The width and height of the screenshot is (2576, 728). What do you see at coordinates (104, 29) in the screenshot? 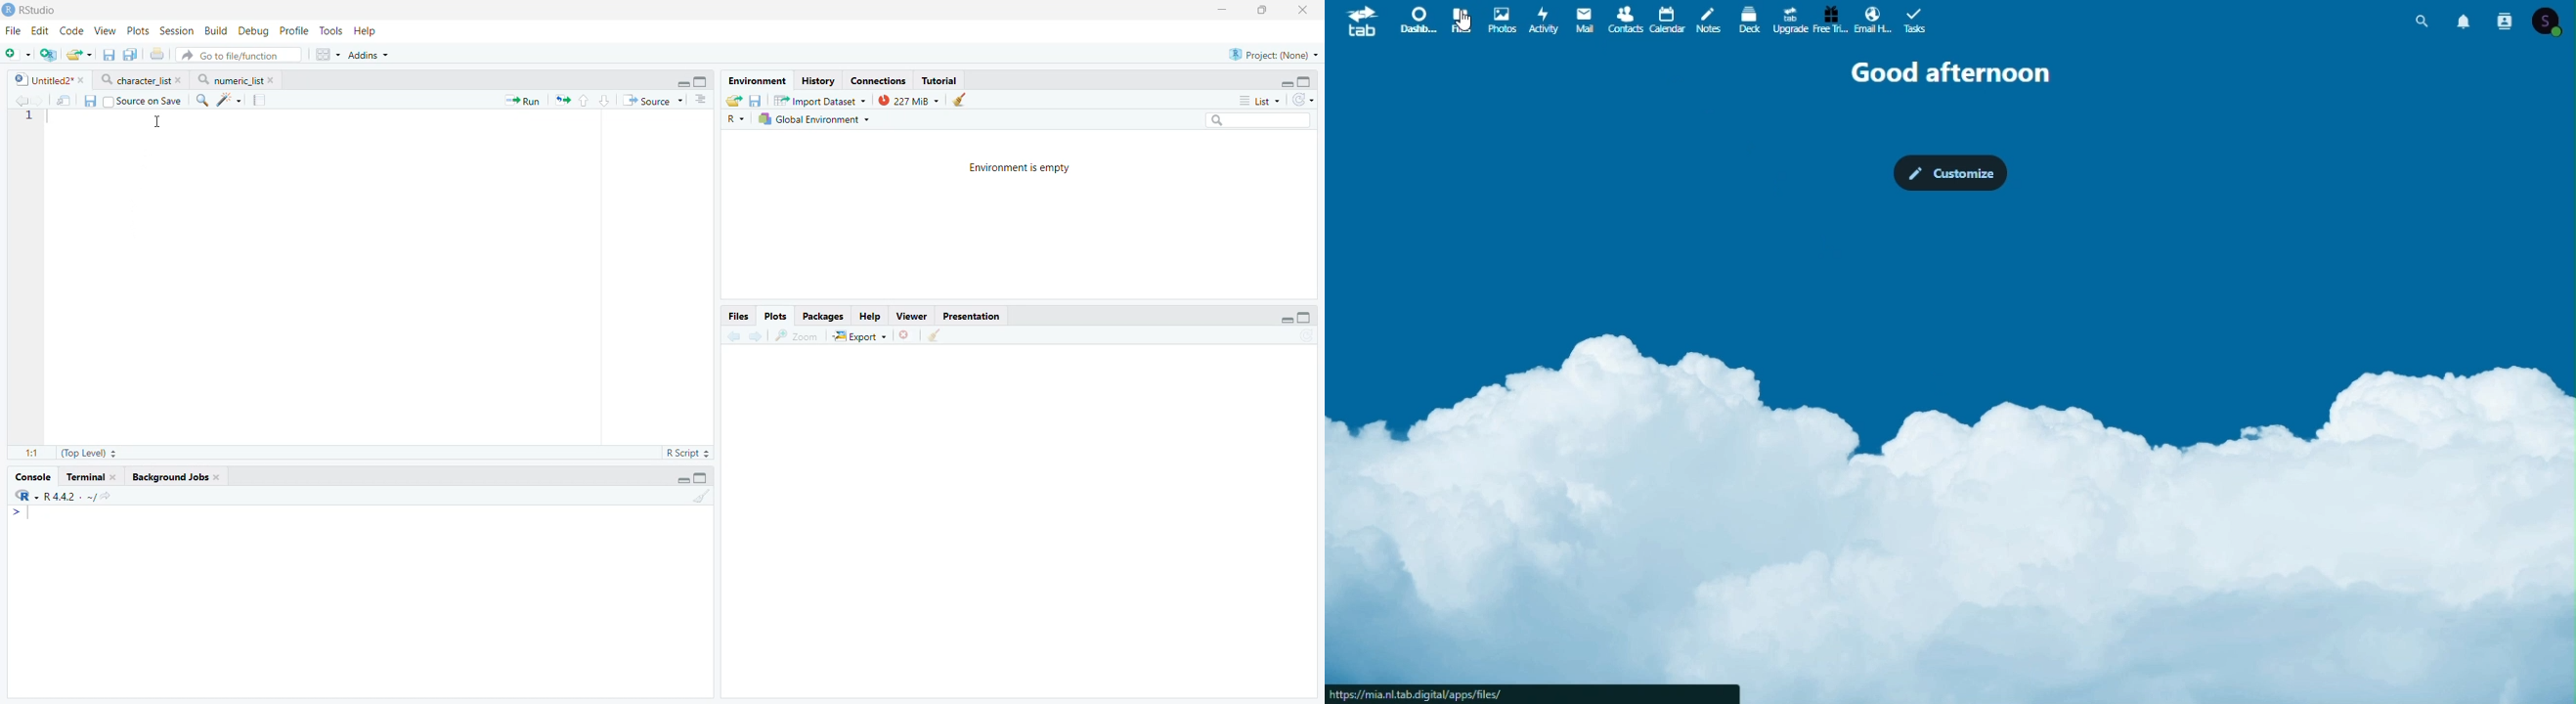
I see `View` at bounding box center [104, 29].